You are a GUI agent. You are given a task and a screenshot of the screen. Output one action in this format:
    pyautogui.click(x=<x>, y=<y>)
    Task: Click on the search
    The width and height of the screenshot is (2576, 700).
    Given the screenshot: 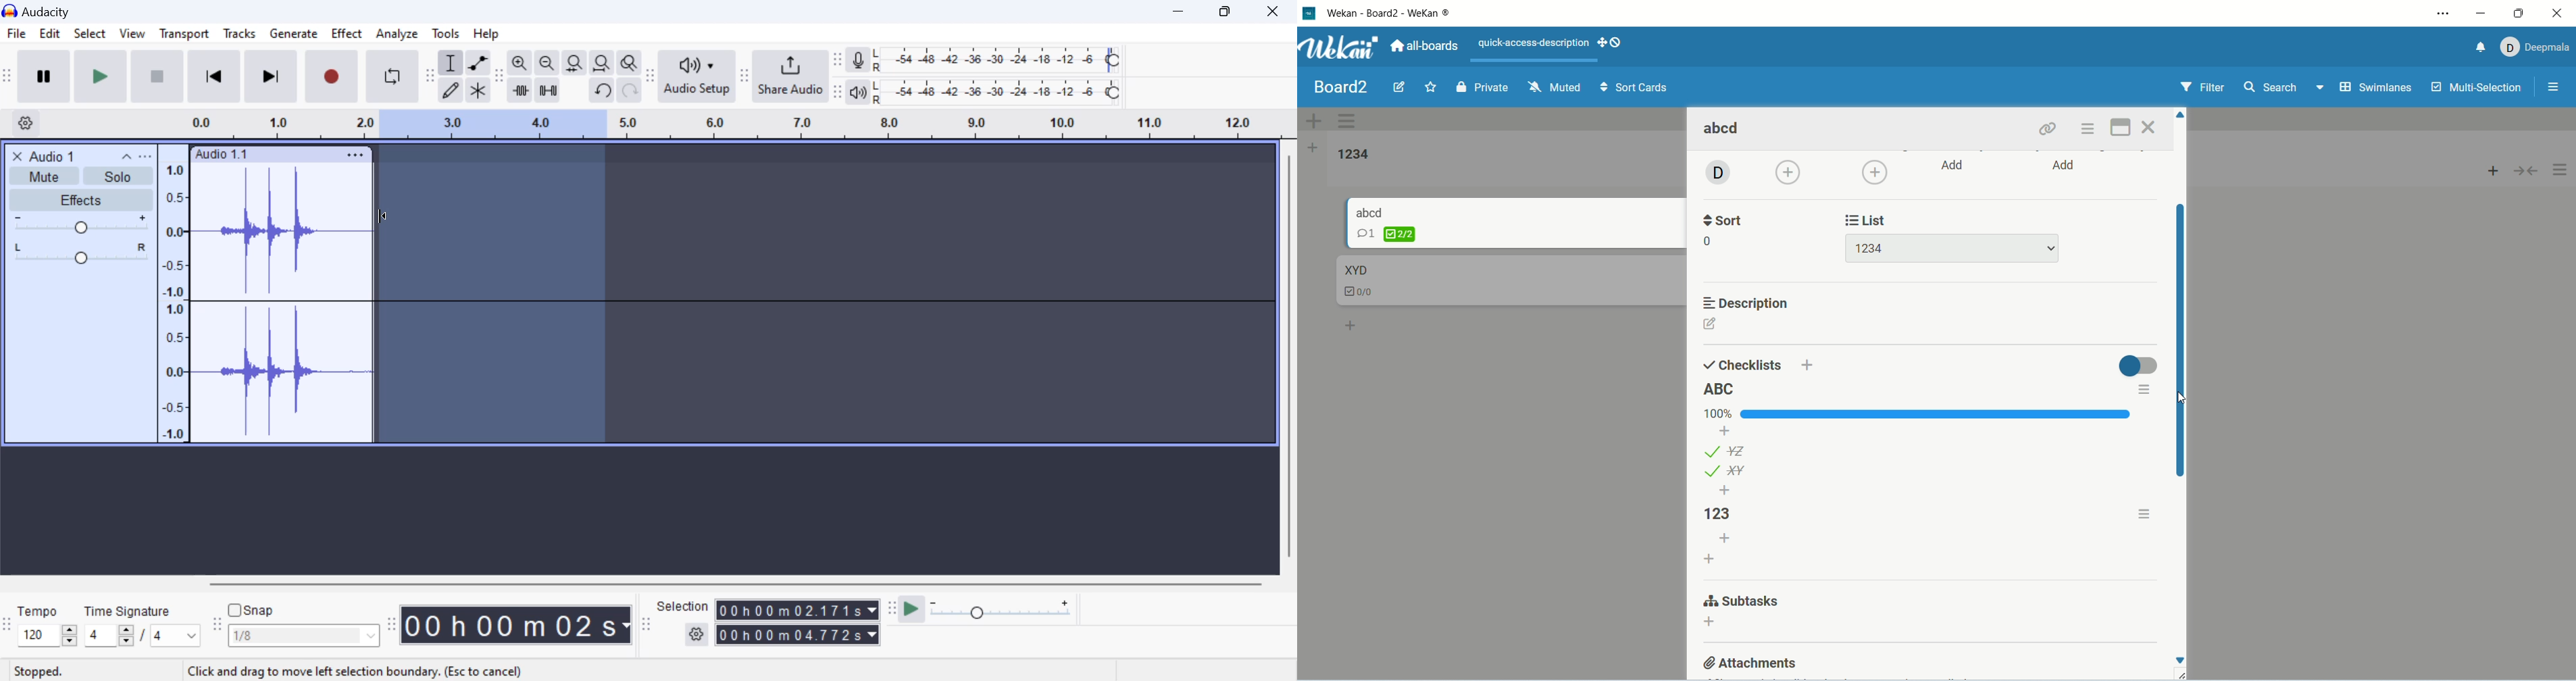 What is the action you would take?
    pyautogui.click(x=2286, y=89)
    